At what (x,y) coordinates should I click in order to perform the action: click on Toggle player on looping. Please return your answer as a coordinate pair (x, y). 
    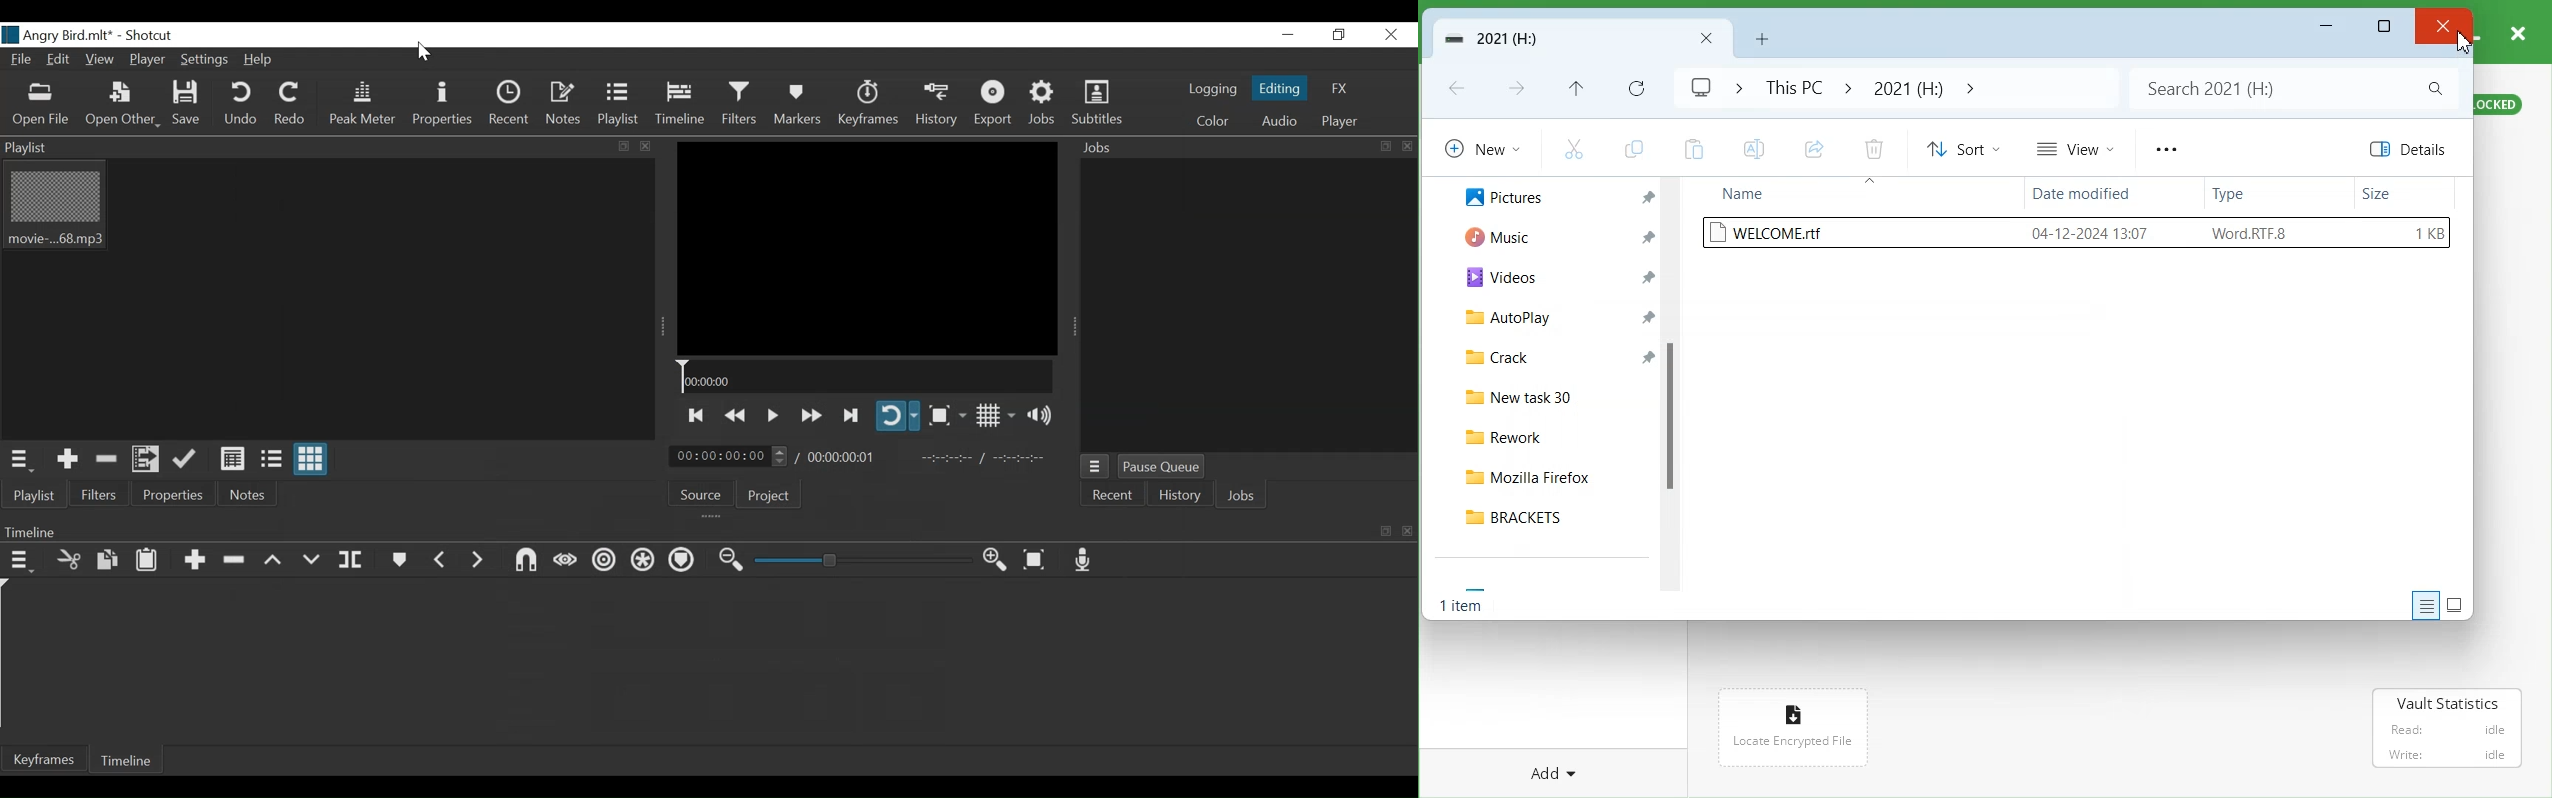
    Looking at the image, I should click on (899, 417).